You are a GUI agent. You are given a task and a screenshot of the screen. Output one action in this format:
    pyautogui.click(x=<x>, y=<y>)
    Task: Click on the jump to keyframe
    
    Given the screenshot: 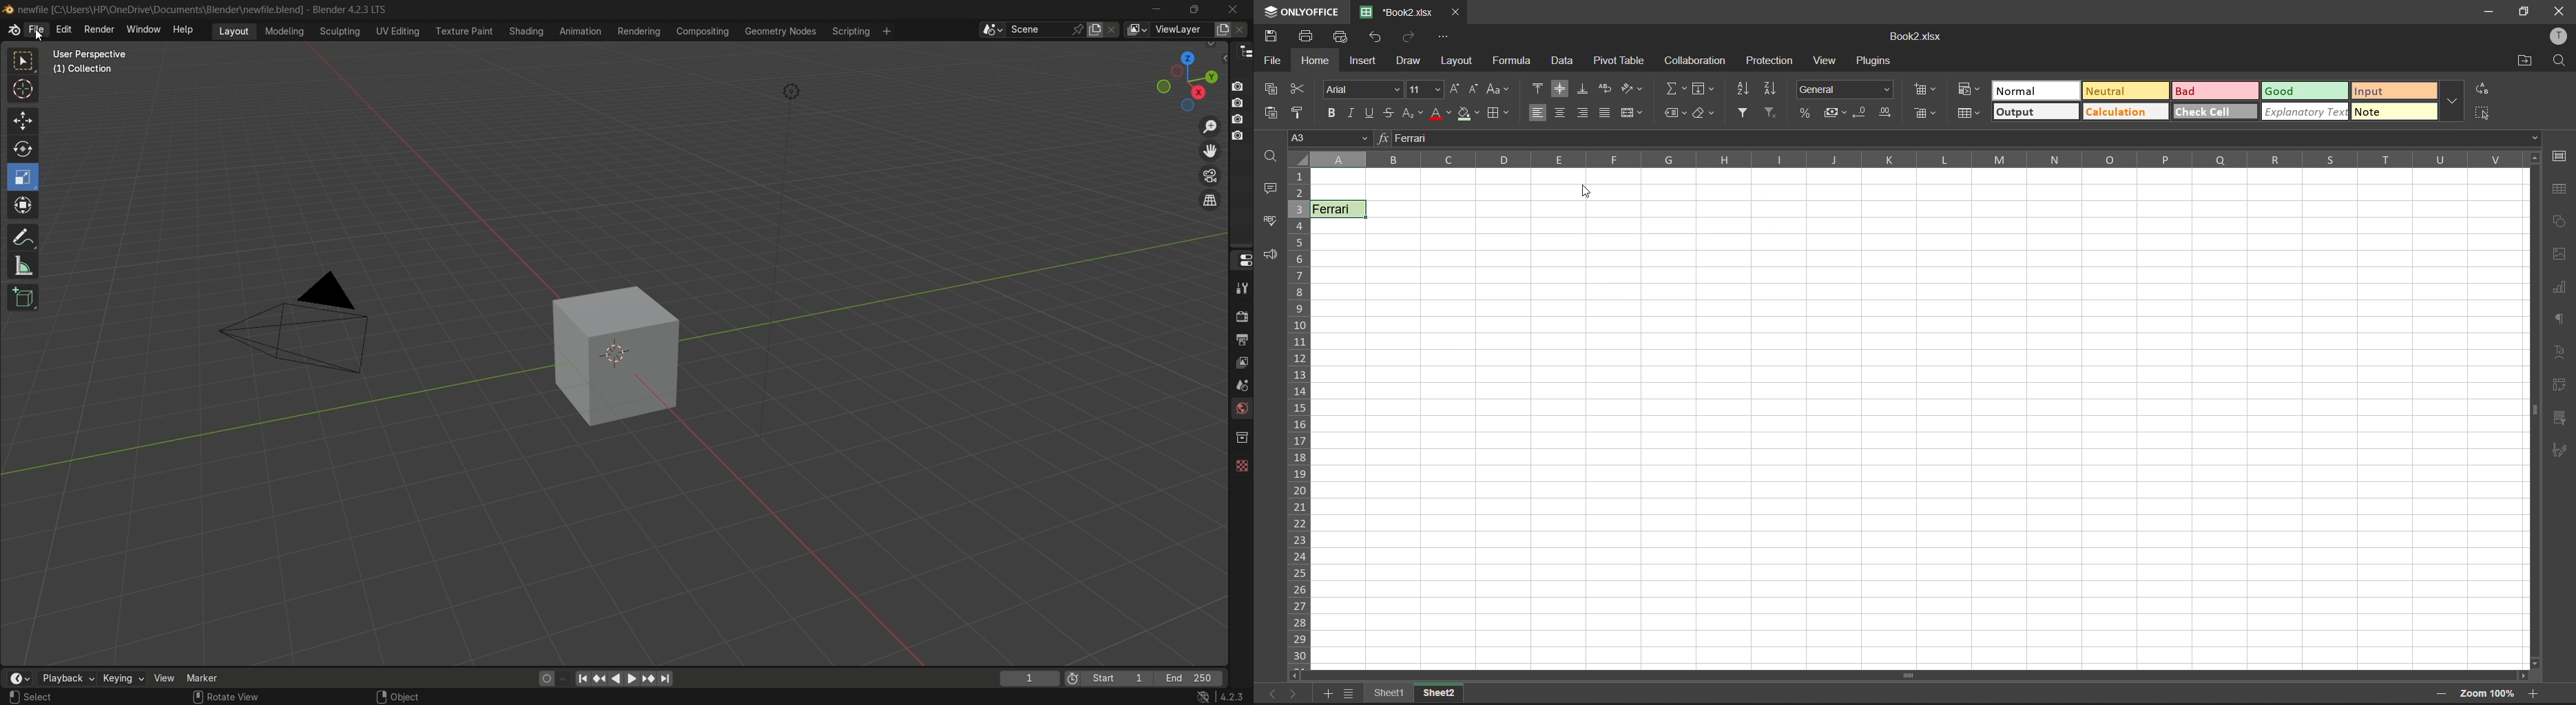 What is the action you would take?
    pyautogui.click(x=600, y=677)
    